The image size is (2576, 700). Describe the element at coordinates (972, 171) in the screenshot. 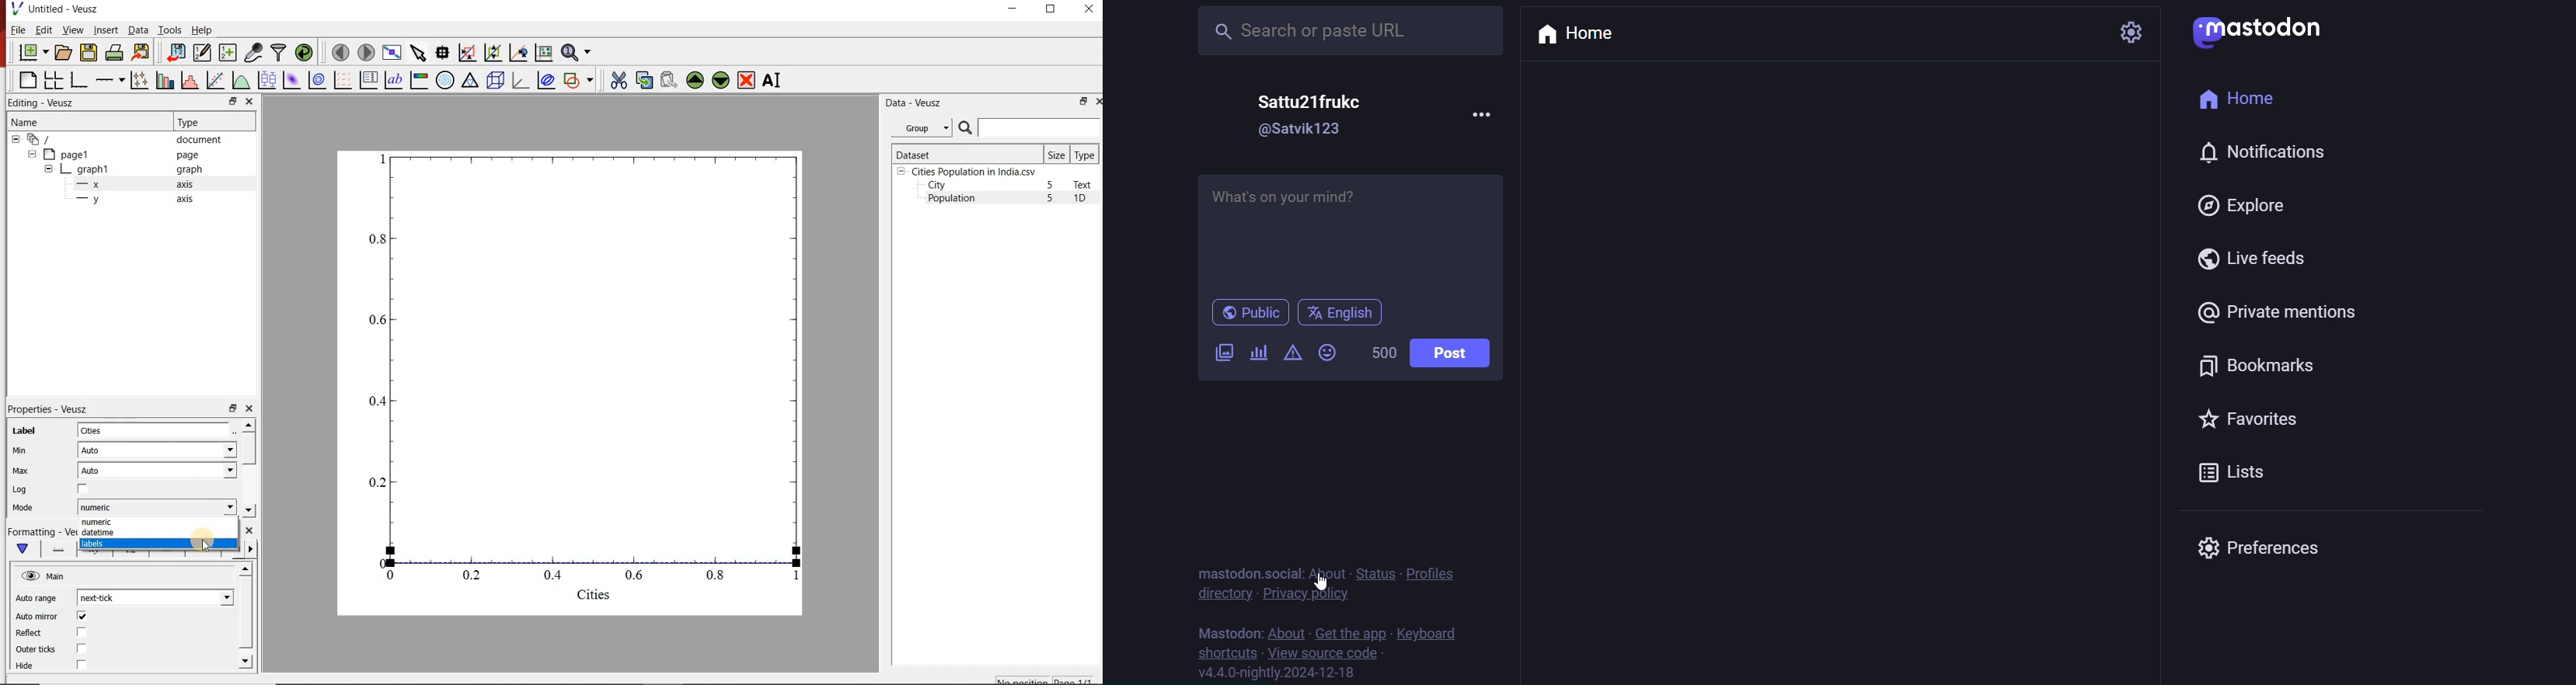

I see `Cities Population in India.csv` at that location.